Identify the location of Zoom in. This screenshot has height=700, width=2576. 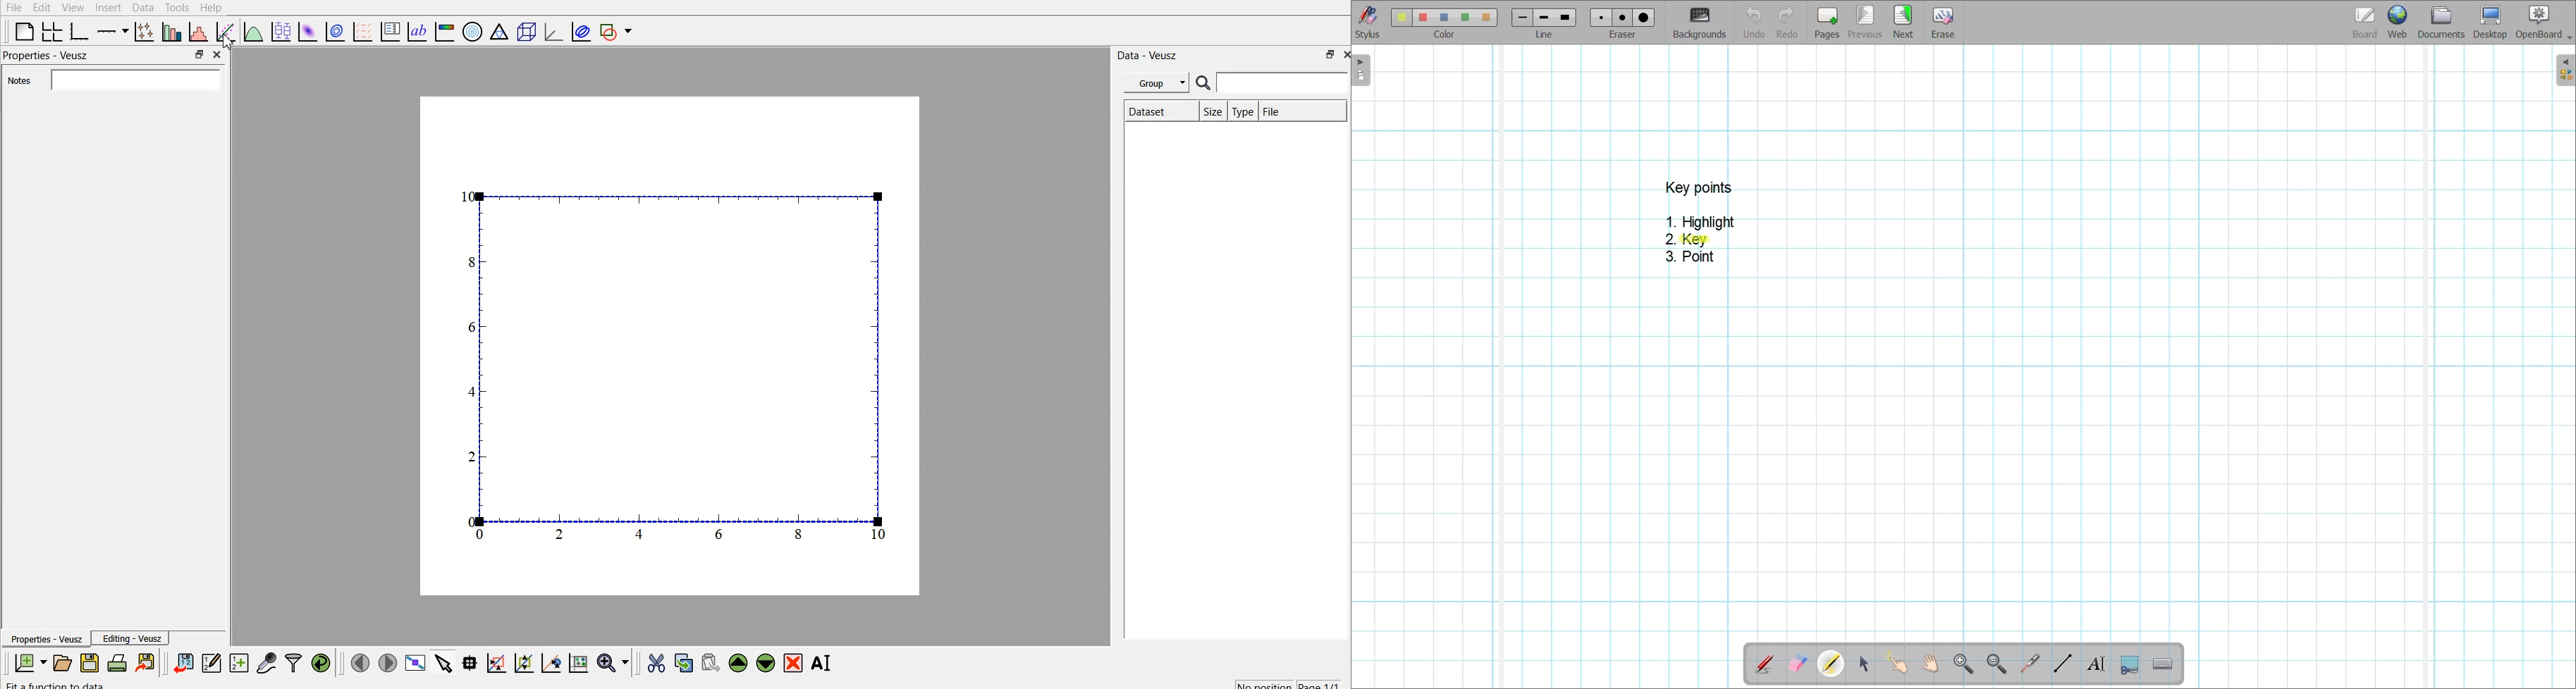
(1964, 665).